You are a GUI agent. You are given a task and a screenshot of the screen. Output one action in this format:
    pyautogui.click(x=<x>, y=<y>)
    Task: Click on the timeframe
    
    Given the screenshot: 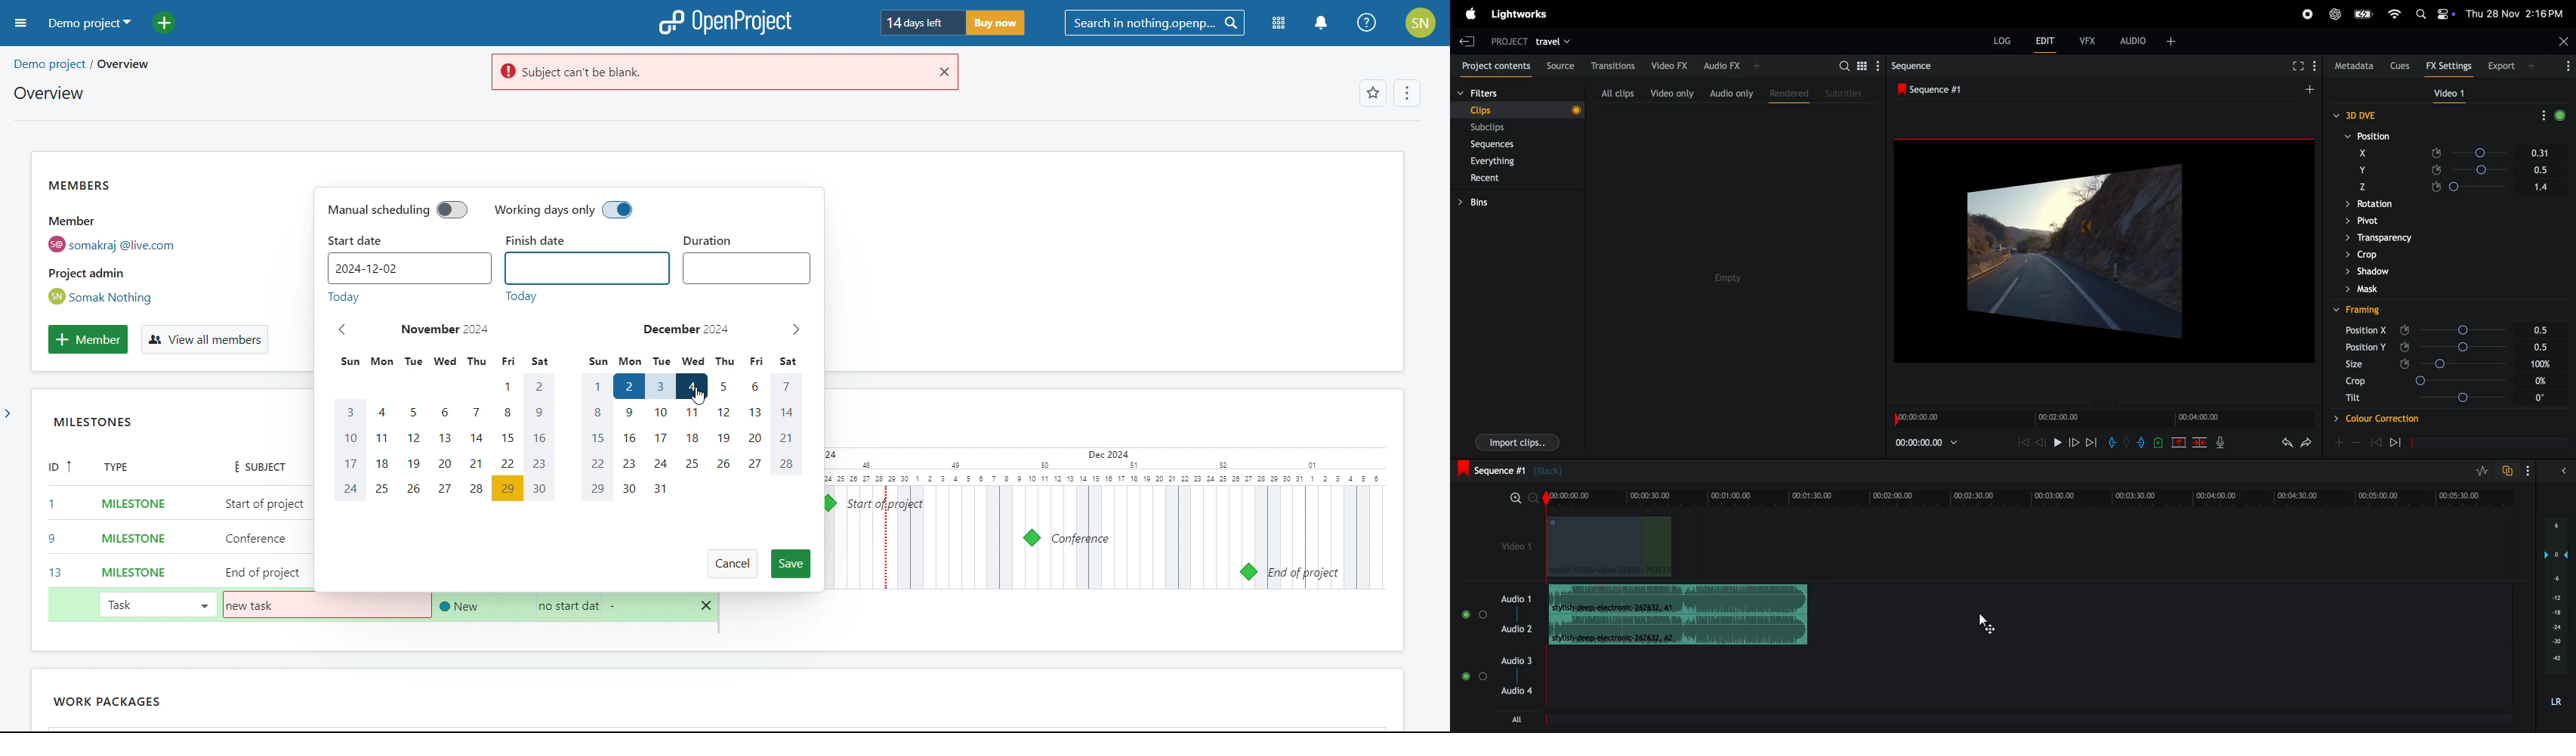 What is the action you would take?
    pyautogui.click(x=2101, y=417)
    